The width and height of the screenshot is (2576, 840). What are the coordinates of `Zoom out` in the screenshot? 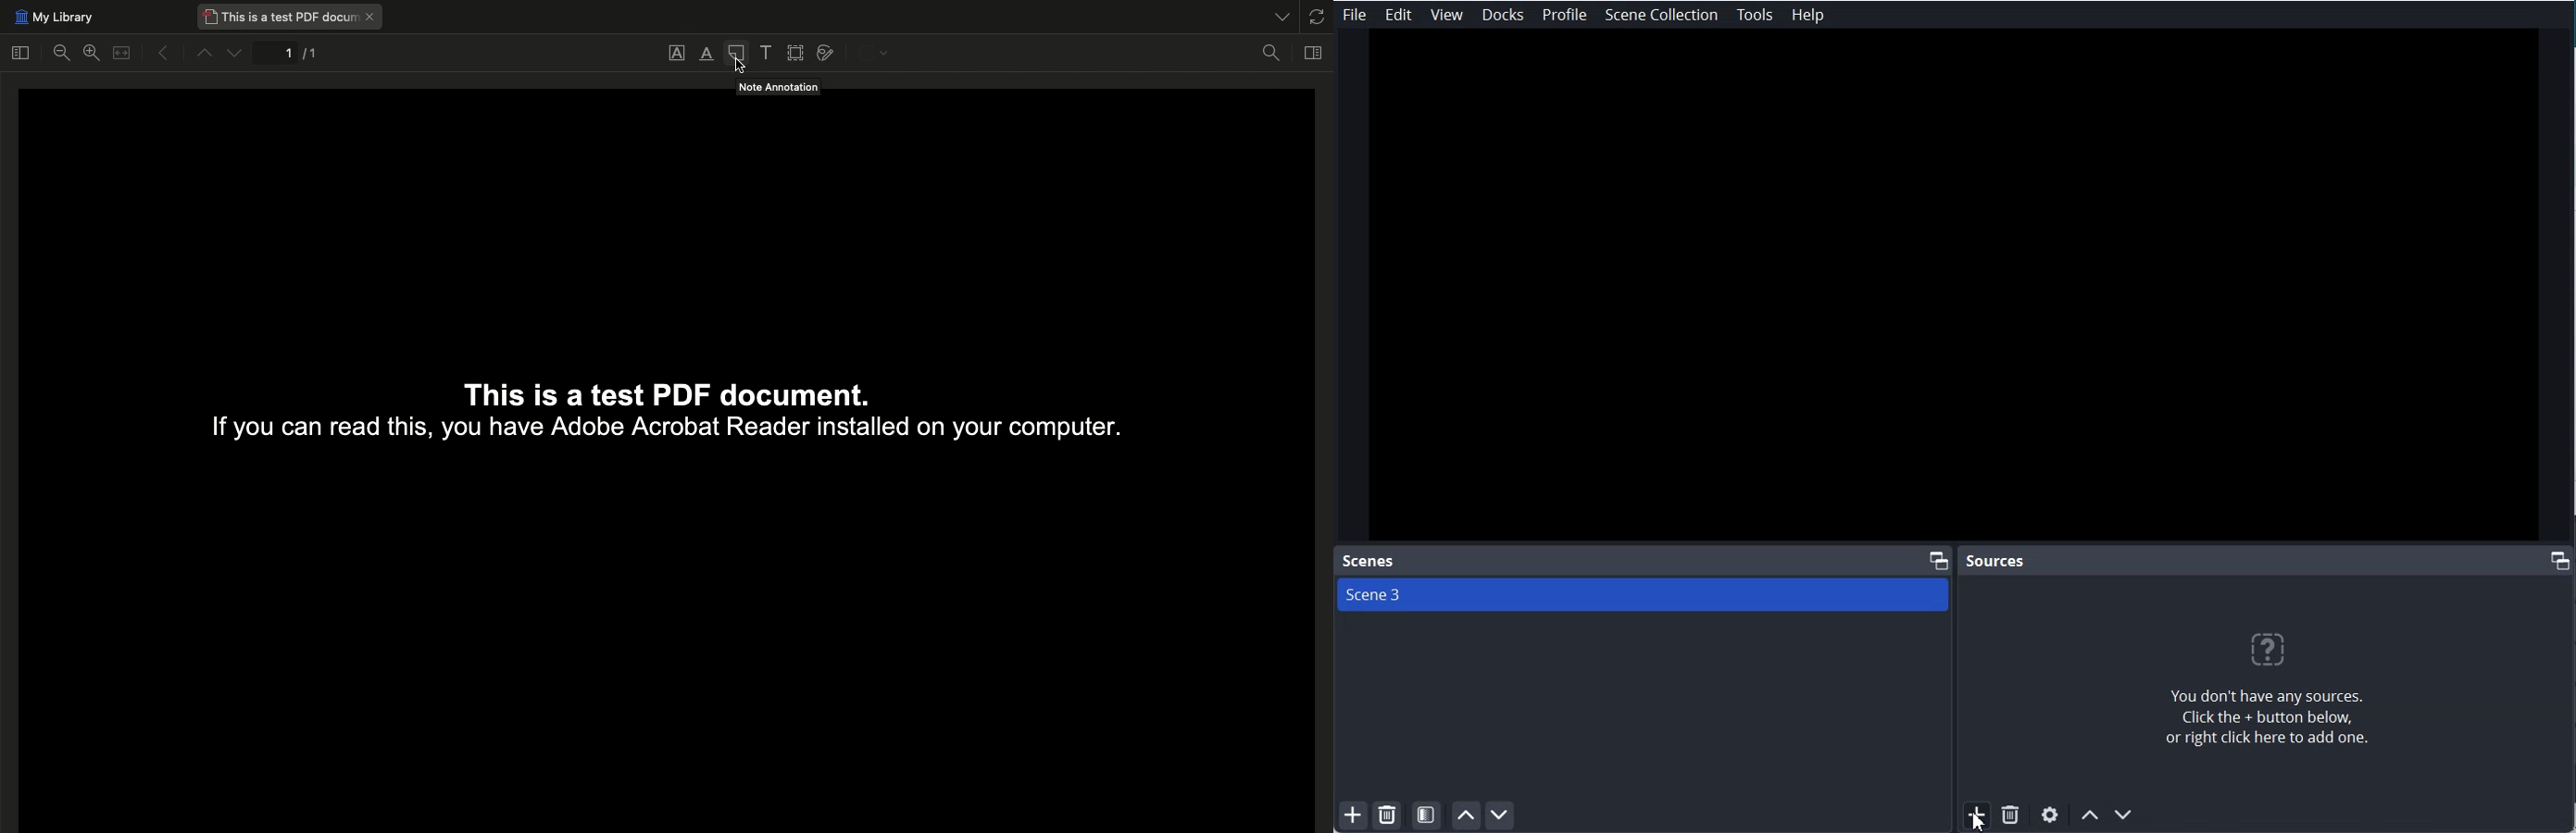 It's located at (65, 56).